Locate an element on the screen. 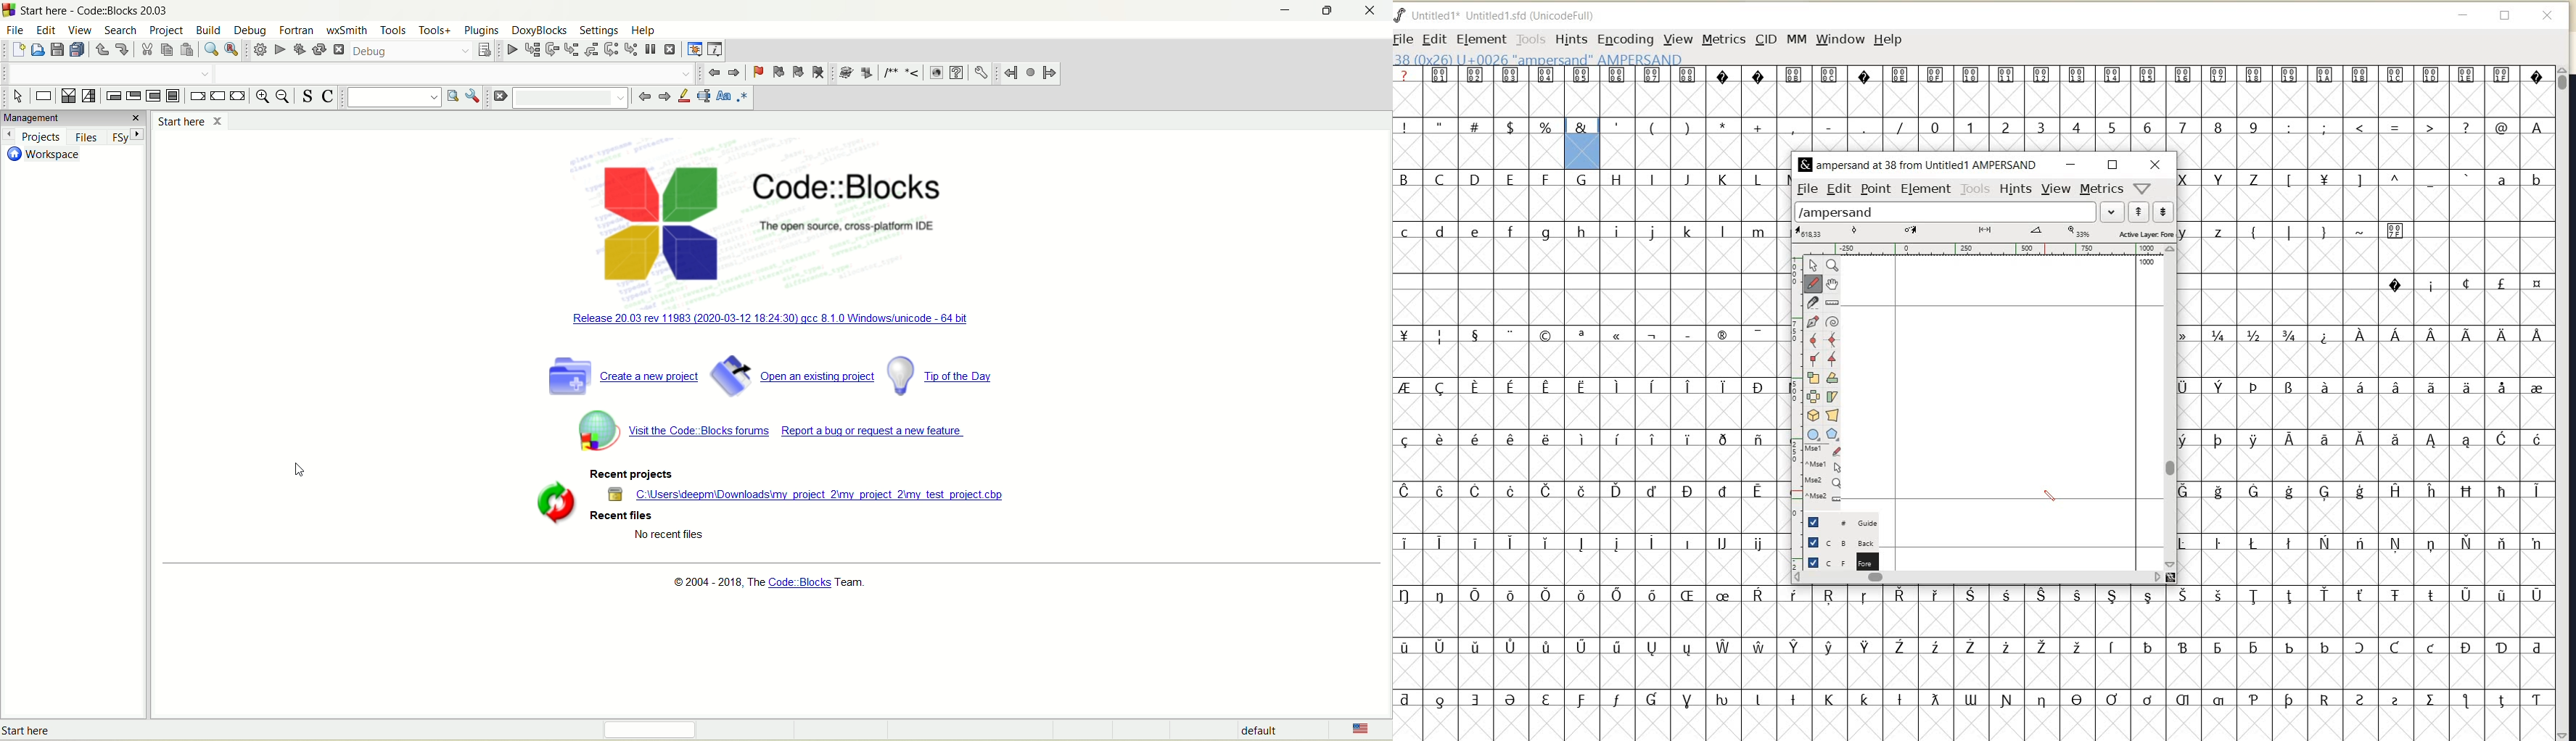 The width and height of the screenshot is (2576, 756). flip the selection is located at coordinates (1813, 396).